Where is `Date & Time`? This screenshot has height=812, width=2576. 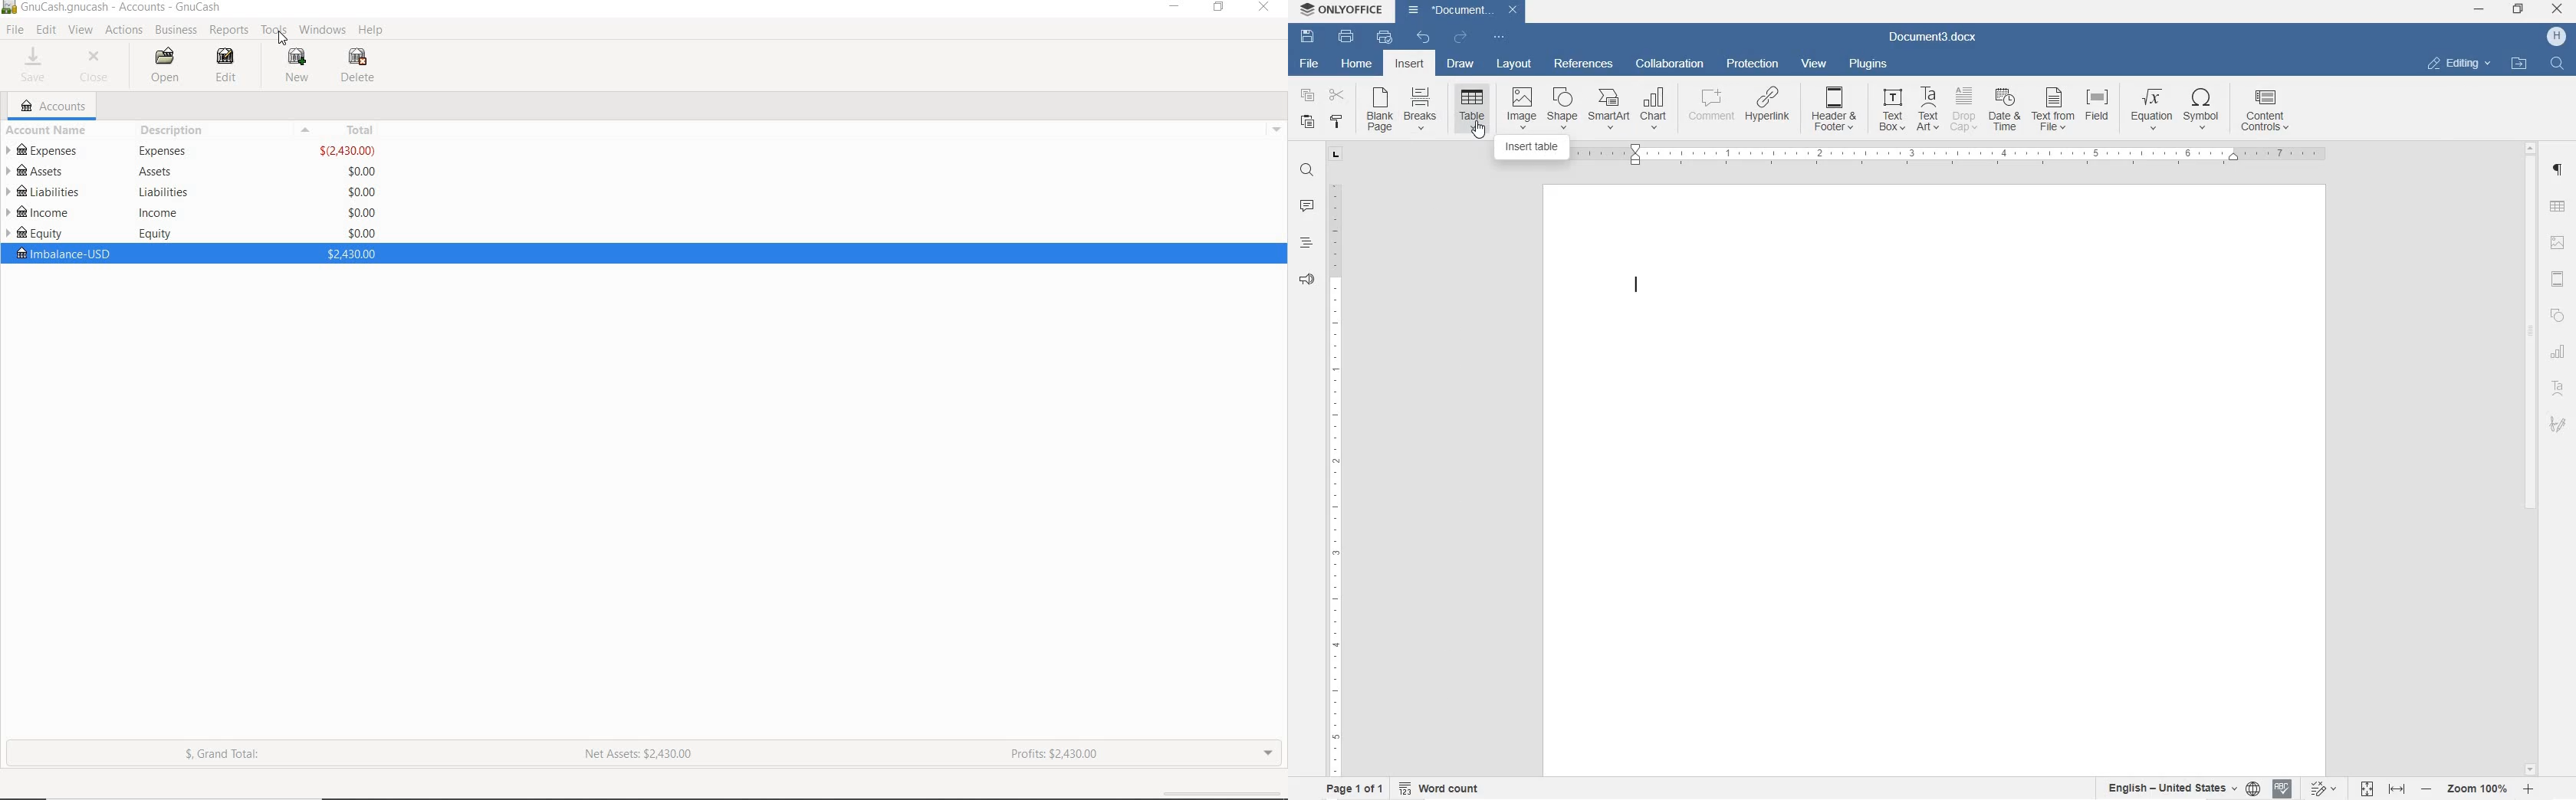
Date & Time is located at coordinates (2006, 112).